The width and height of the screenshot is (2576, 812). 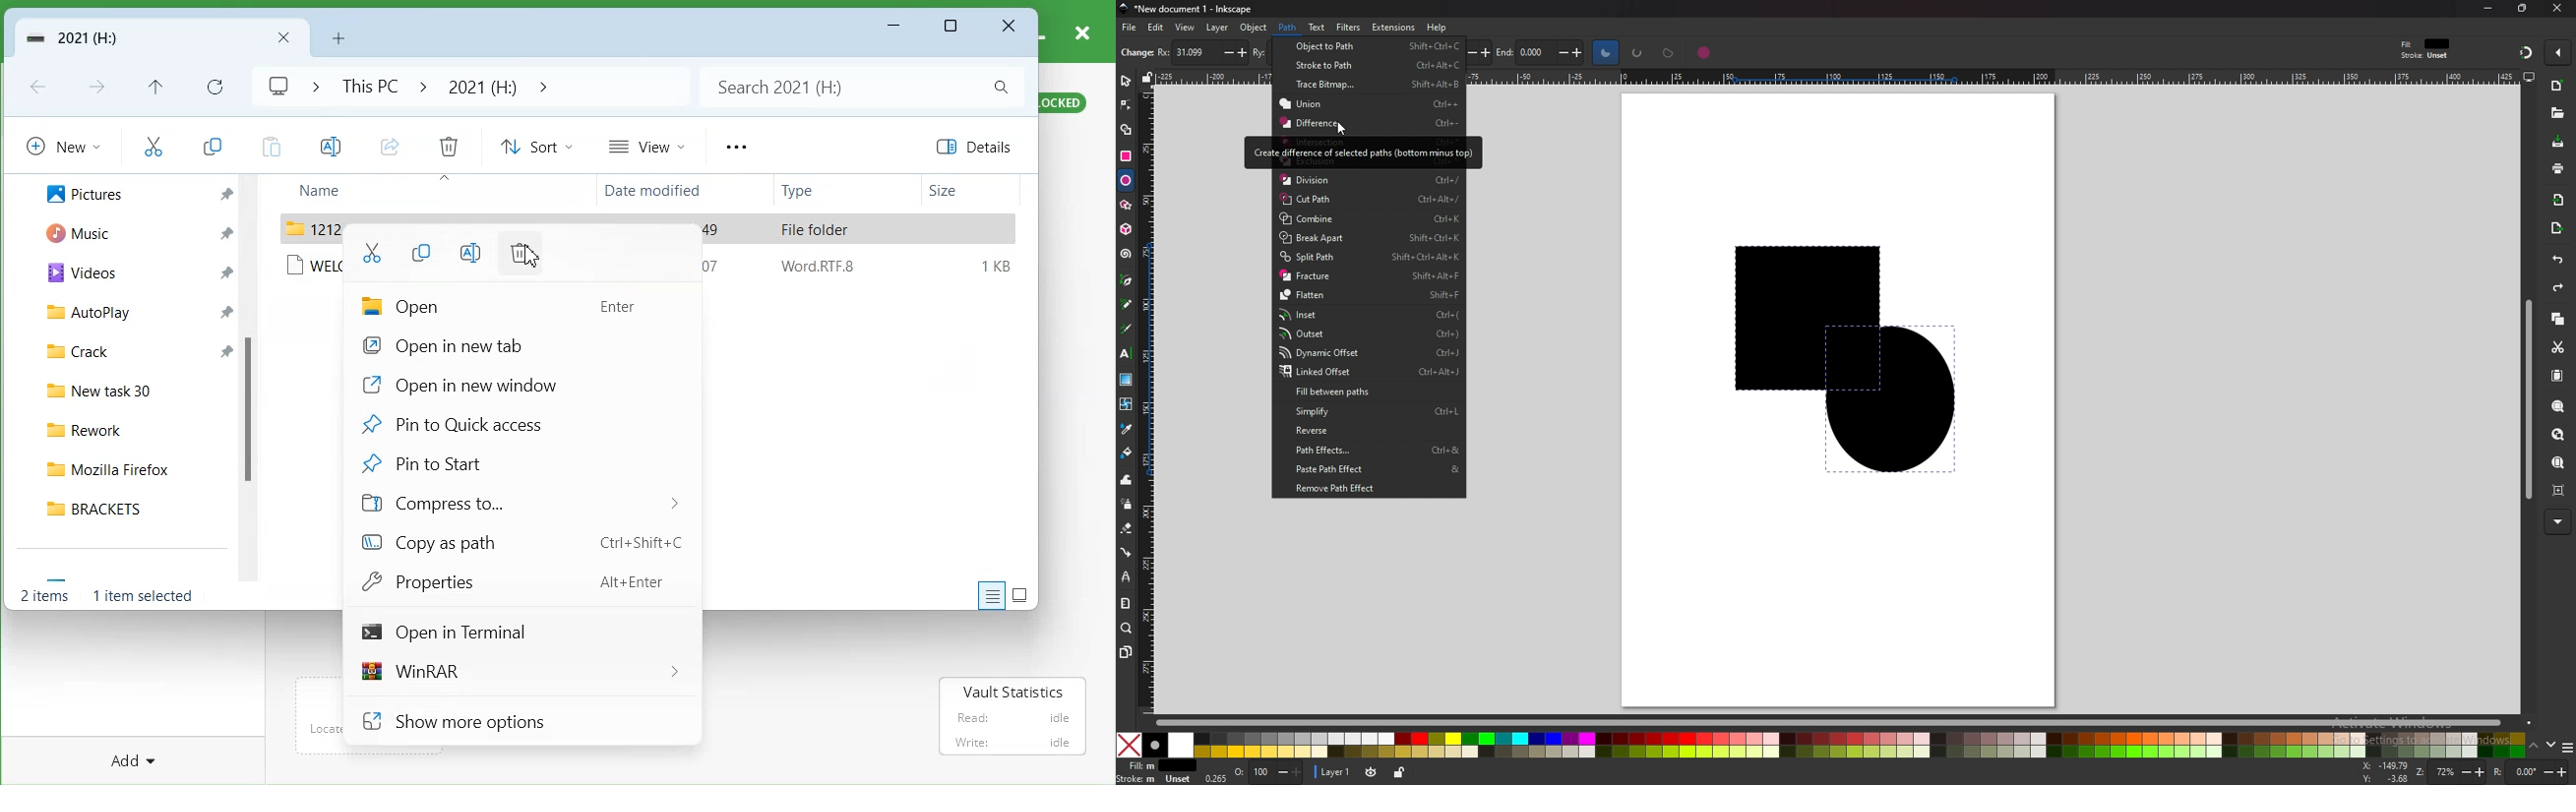 What do you see at coordinates (1126, 205) in the screenshot?
I see `star` at bounding box center [1126, 205].